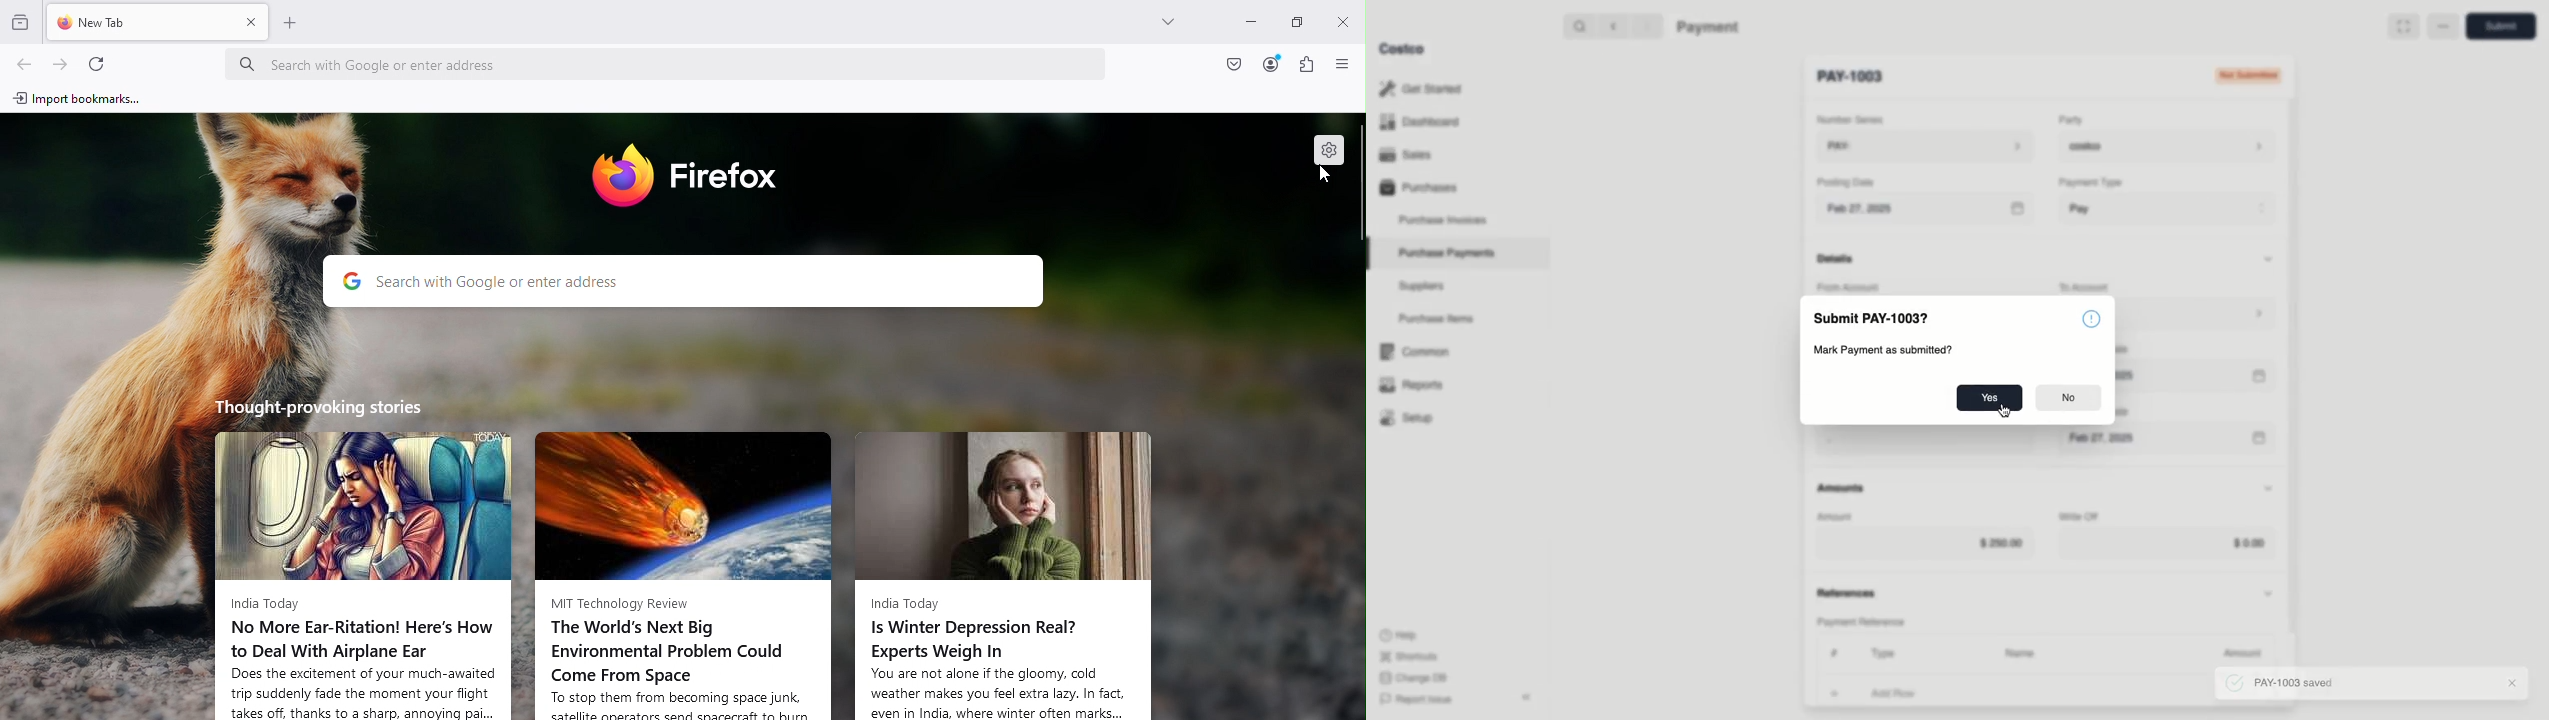 This screenshot has height=728, width=2576. I want to click on Purchase Items, so click(1438, 319).